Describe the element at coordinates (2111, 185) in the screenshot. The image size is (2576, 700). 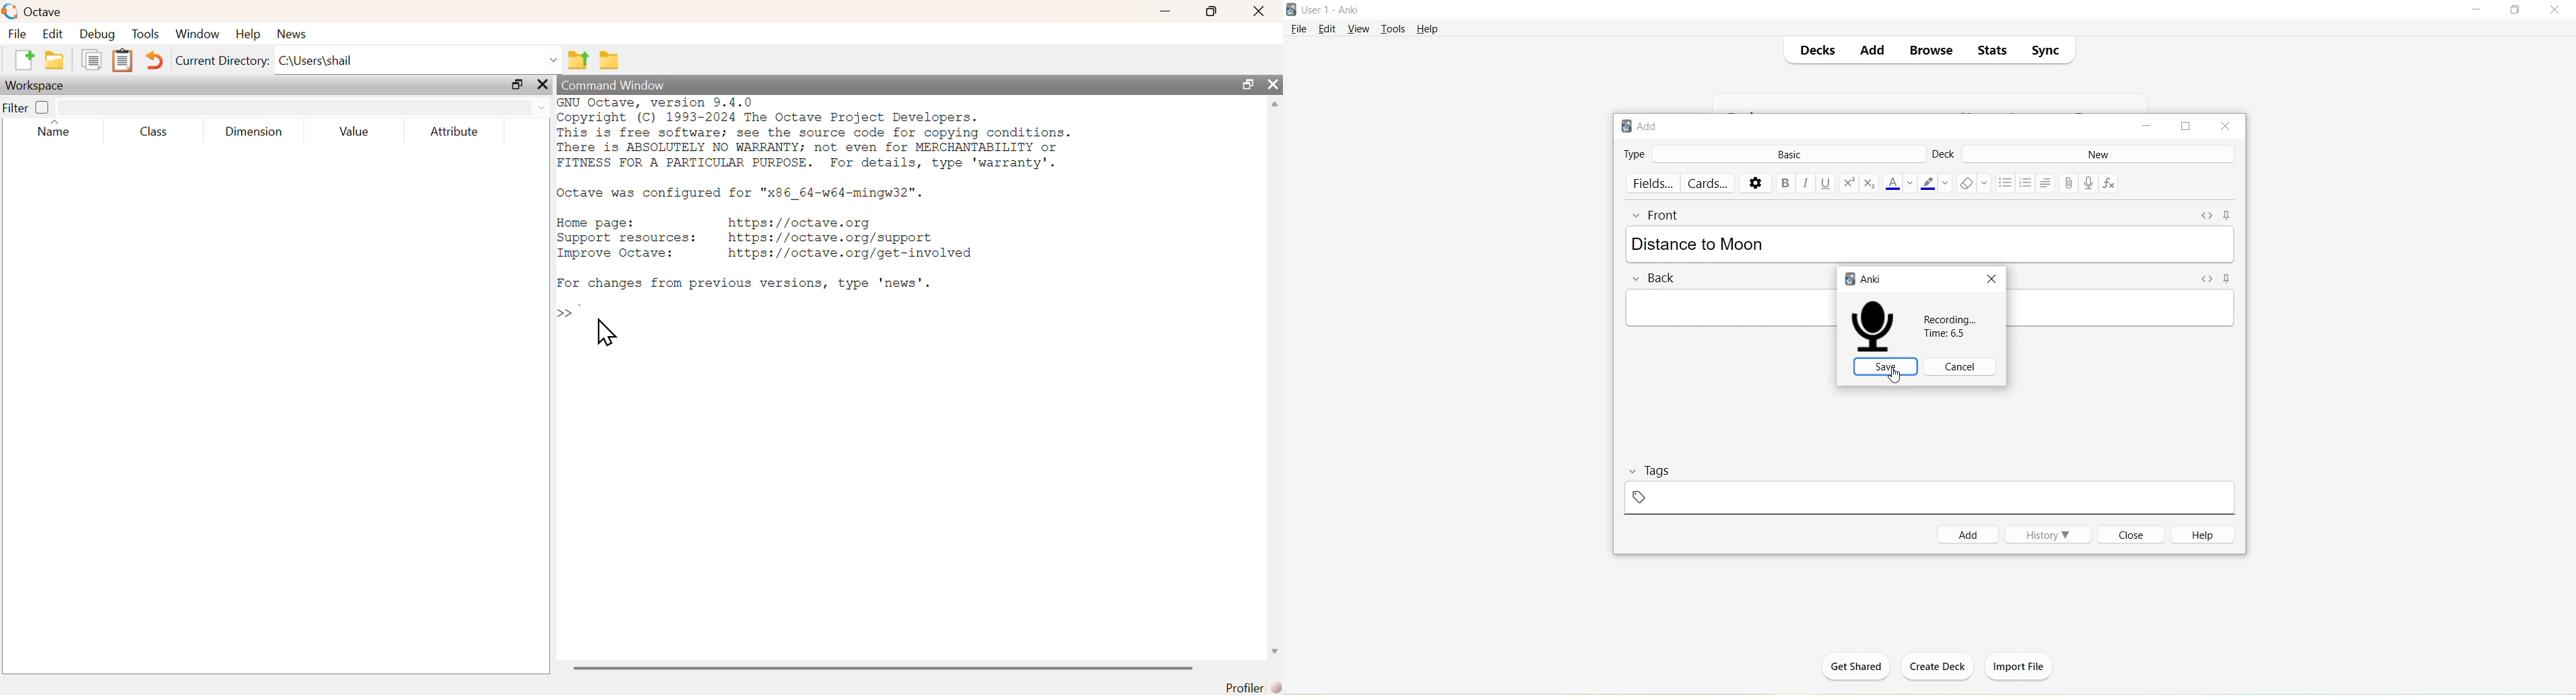
I see `Equations` at that location.